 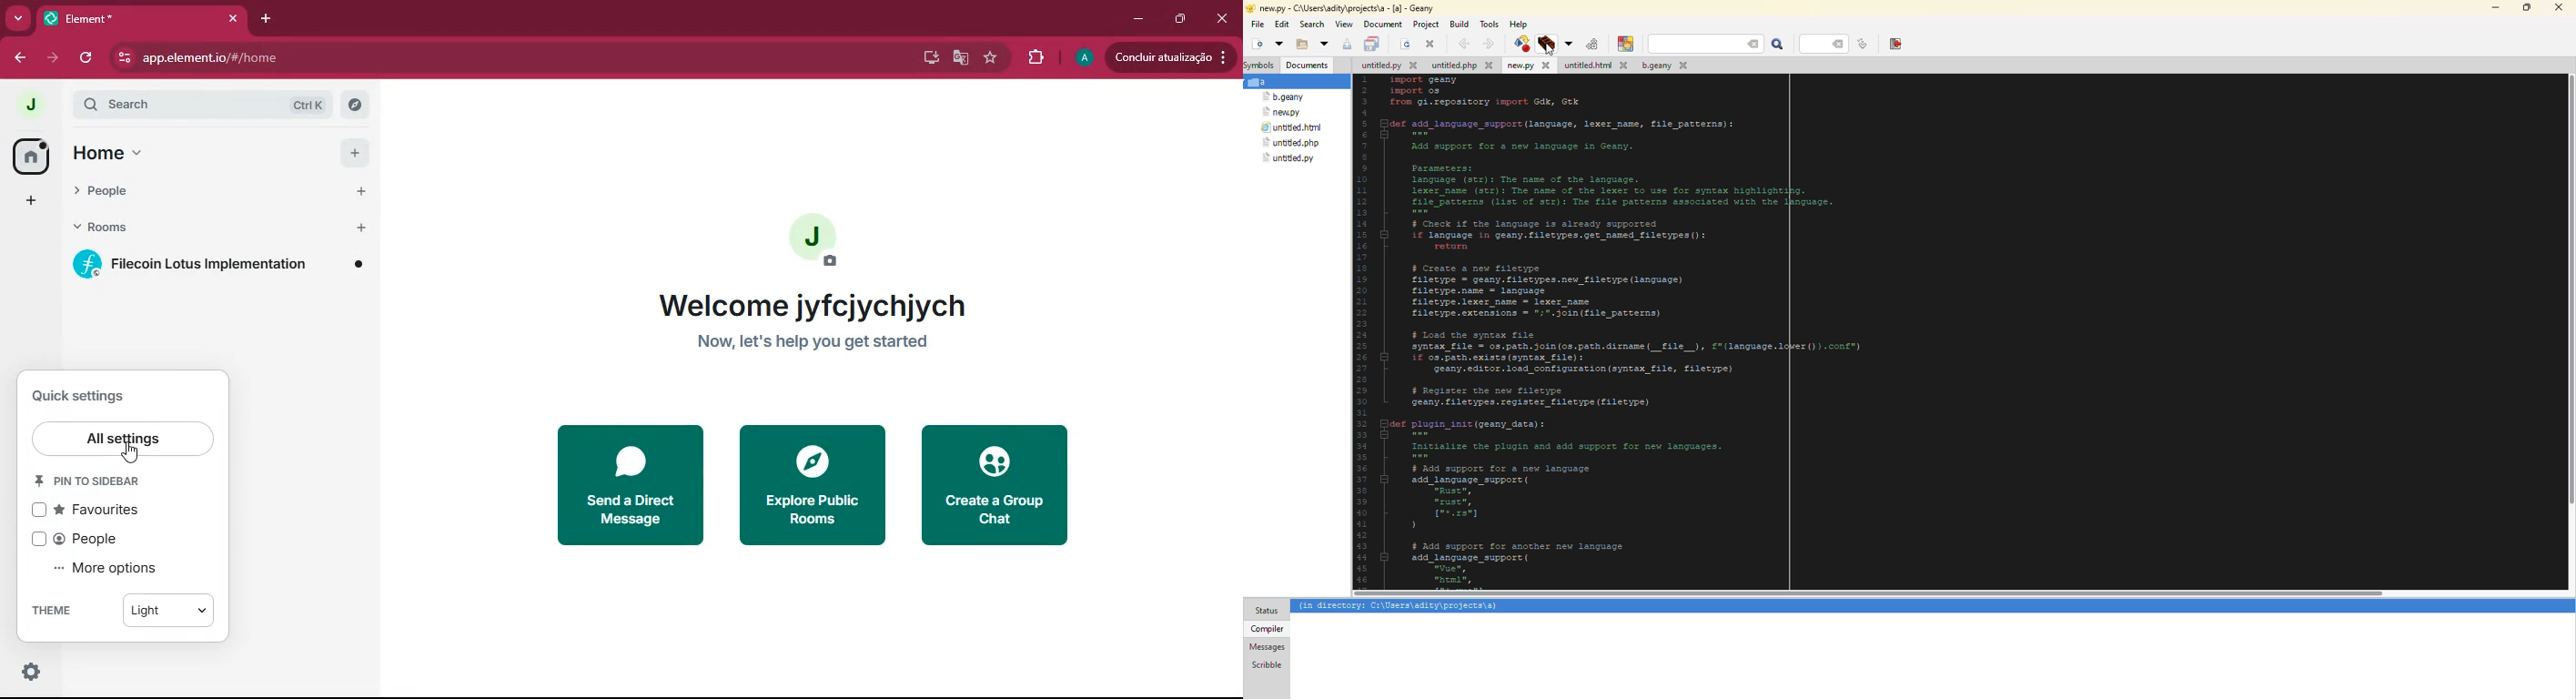 I want to click on file, so click(x=1285, y=98).